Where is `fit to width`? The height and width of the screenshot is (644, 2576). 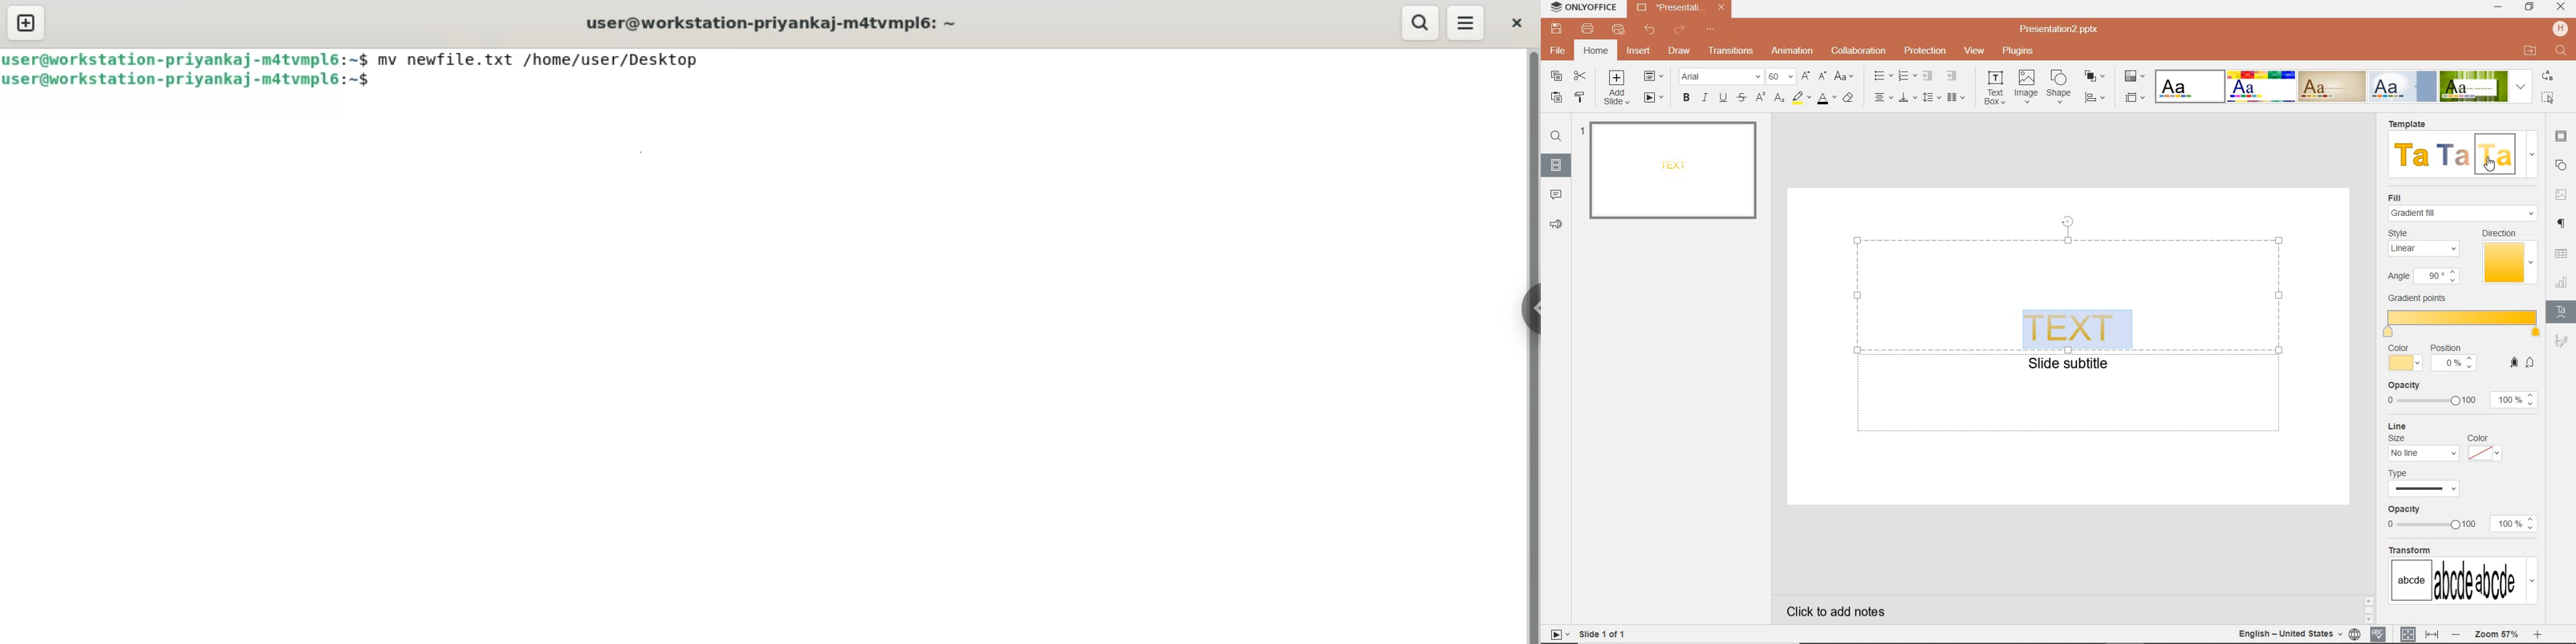
fit to width is located at coordinates (2433, 635).